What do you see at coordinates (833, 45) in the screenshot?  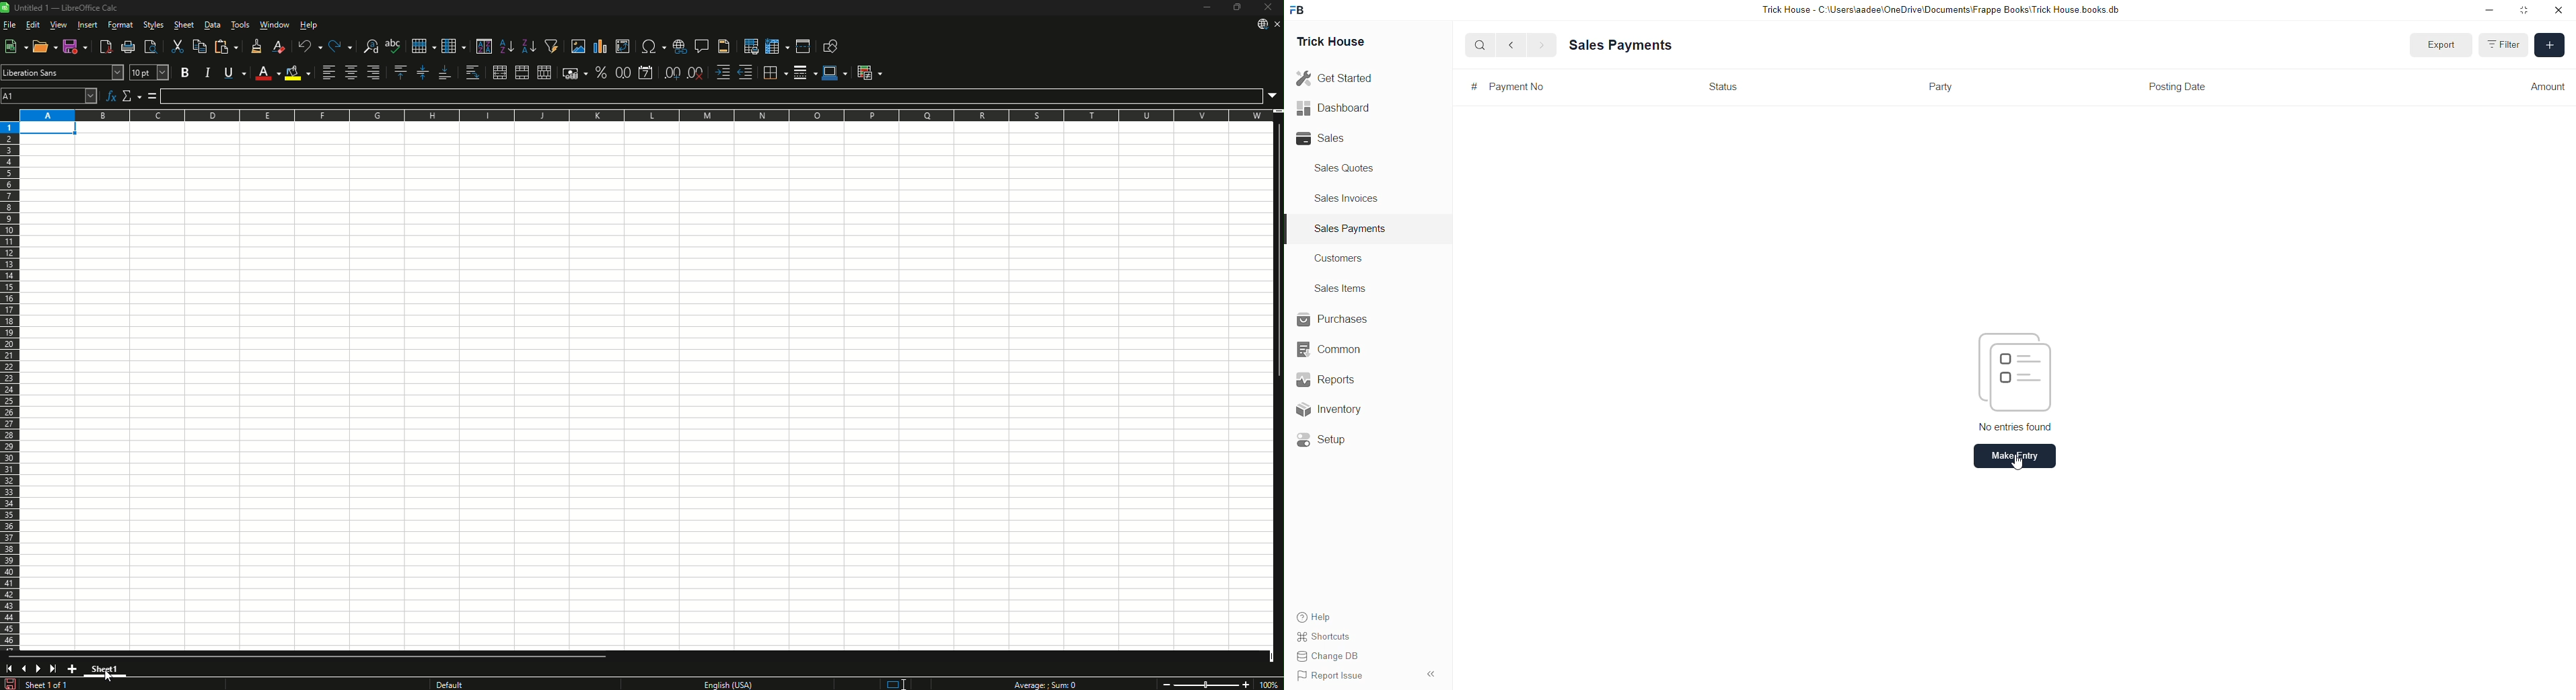 I see `Show Draw Function` at bounding box center [833, 45].